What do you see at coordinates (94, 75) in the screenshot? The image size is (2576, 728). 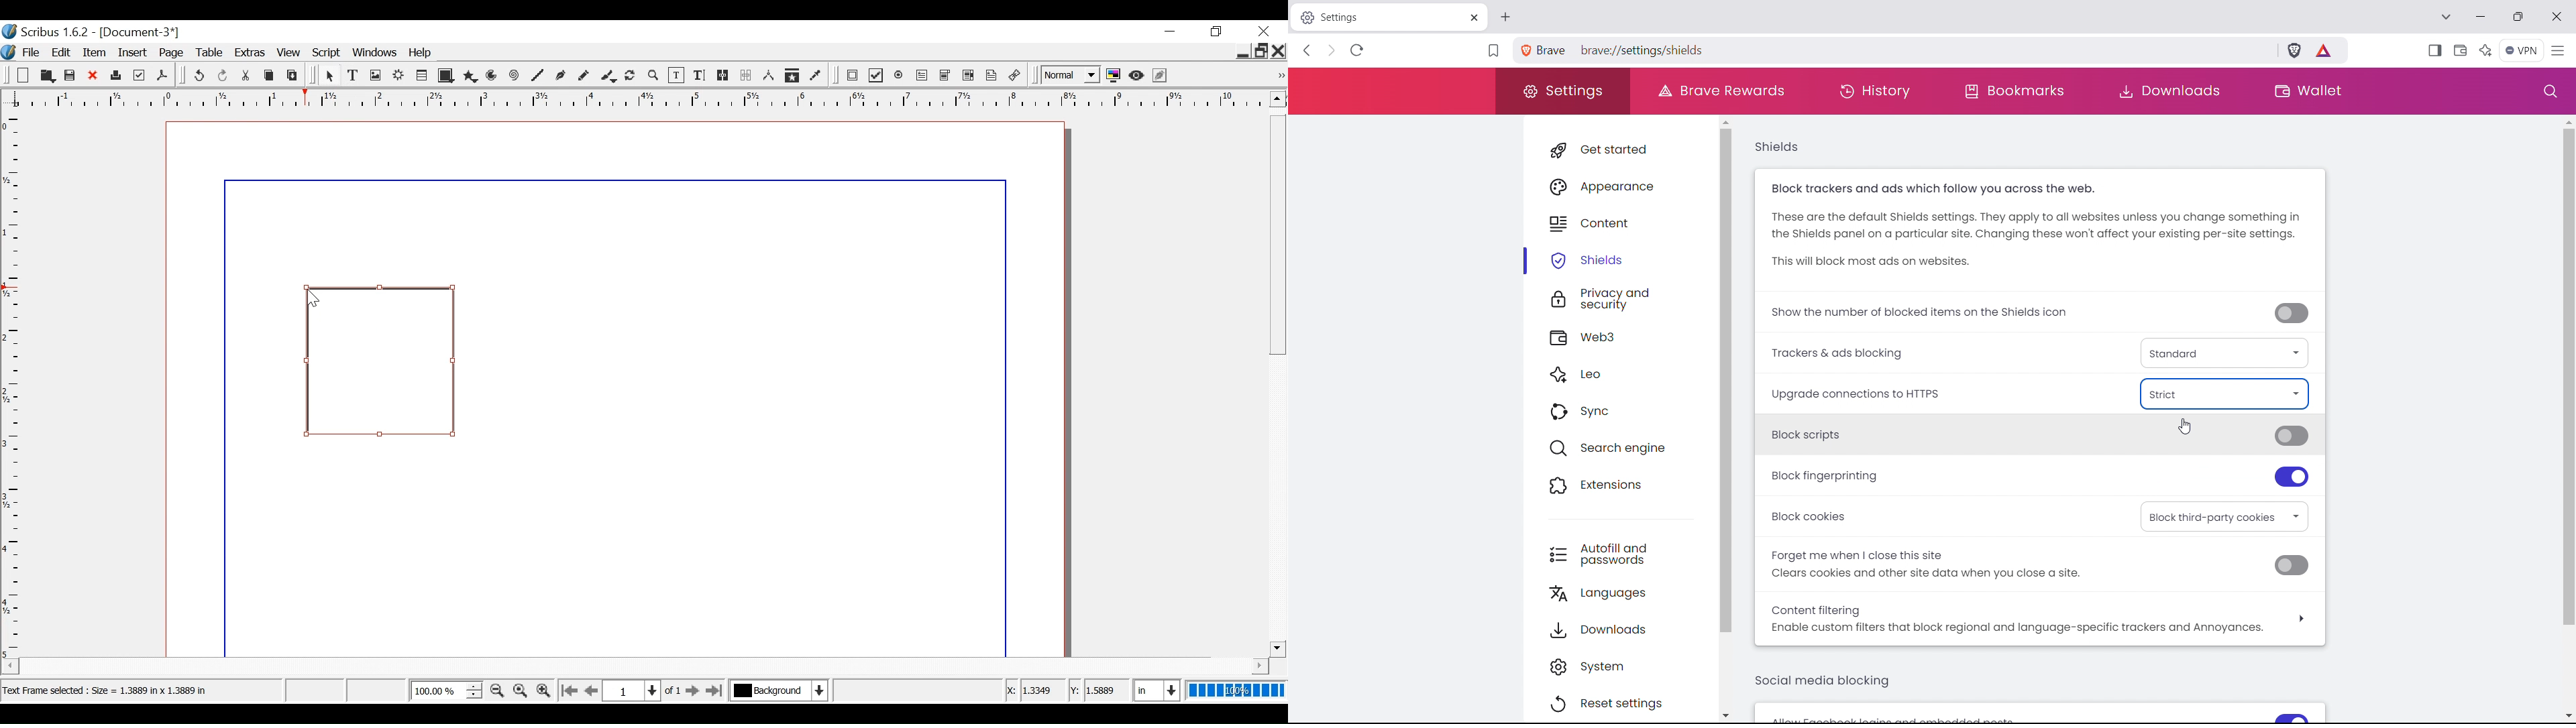 I see `Close` at bounding box center [94, 75].